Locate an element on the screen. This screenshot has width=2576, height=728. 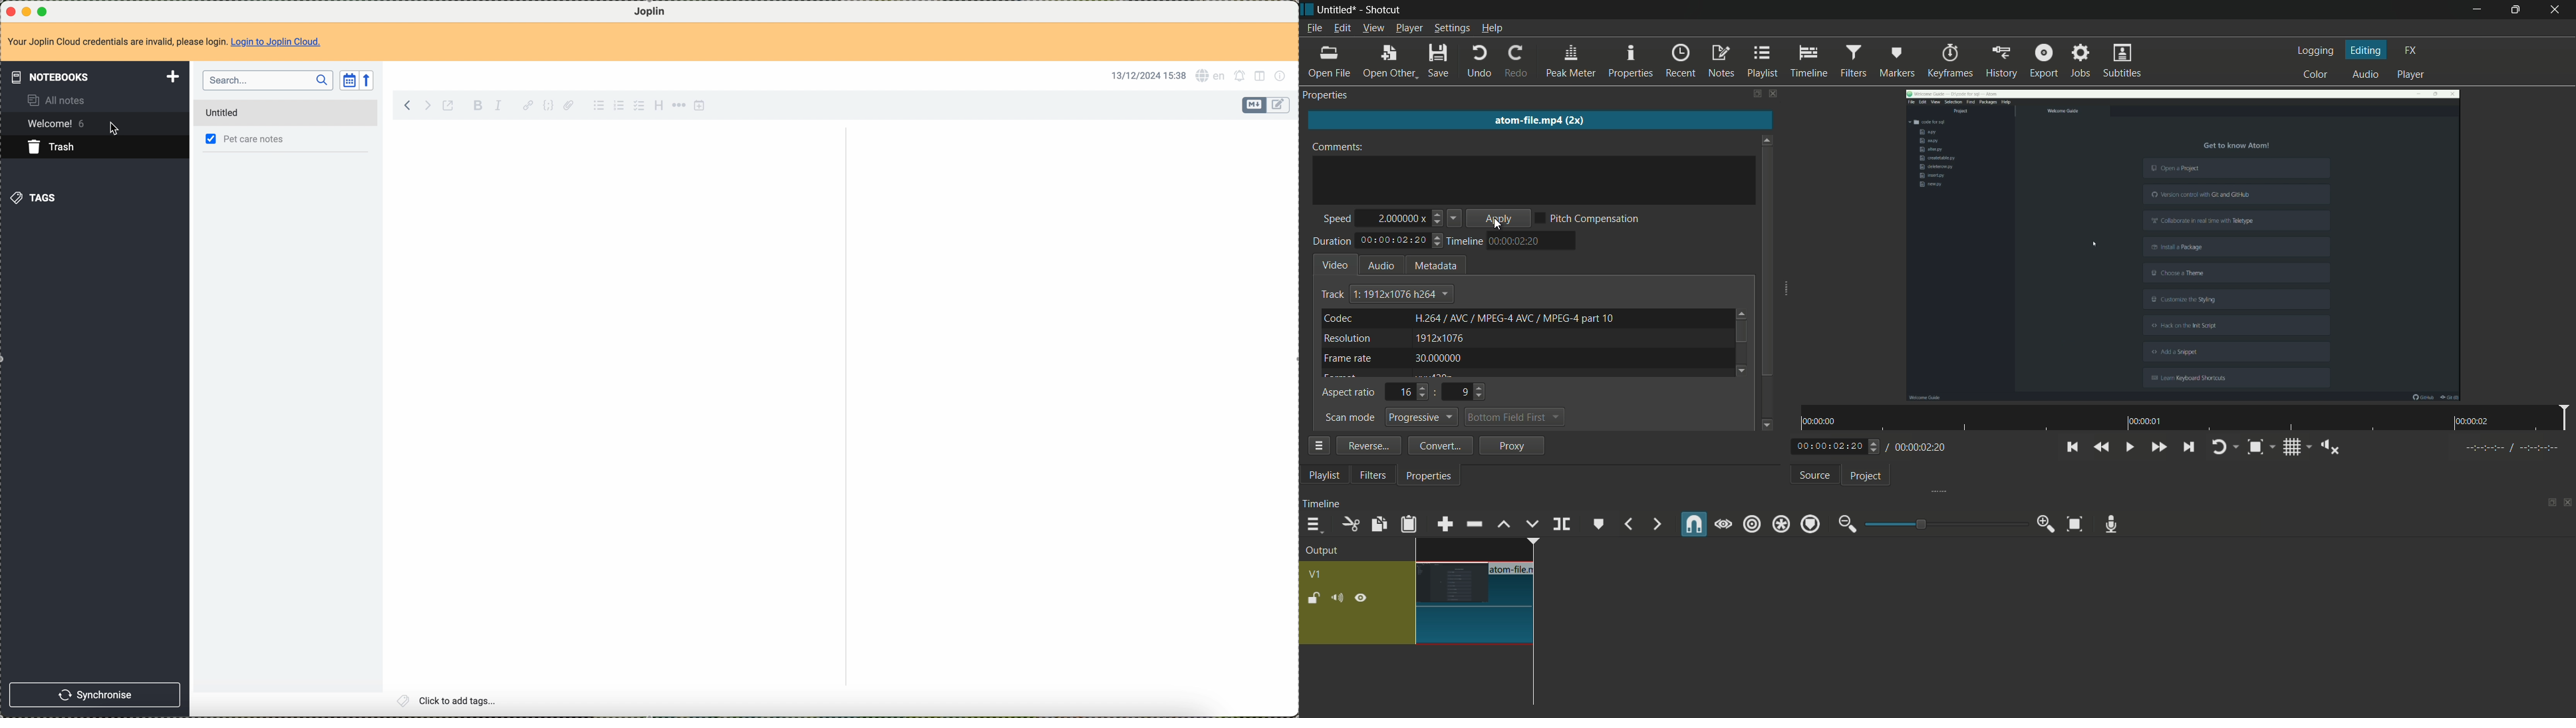
copy is located at coordinates (1377, 524).